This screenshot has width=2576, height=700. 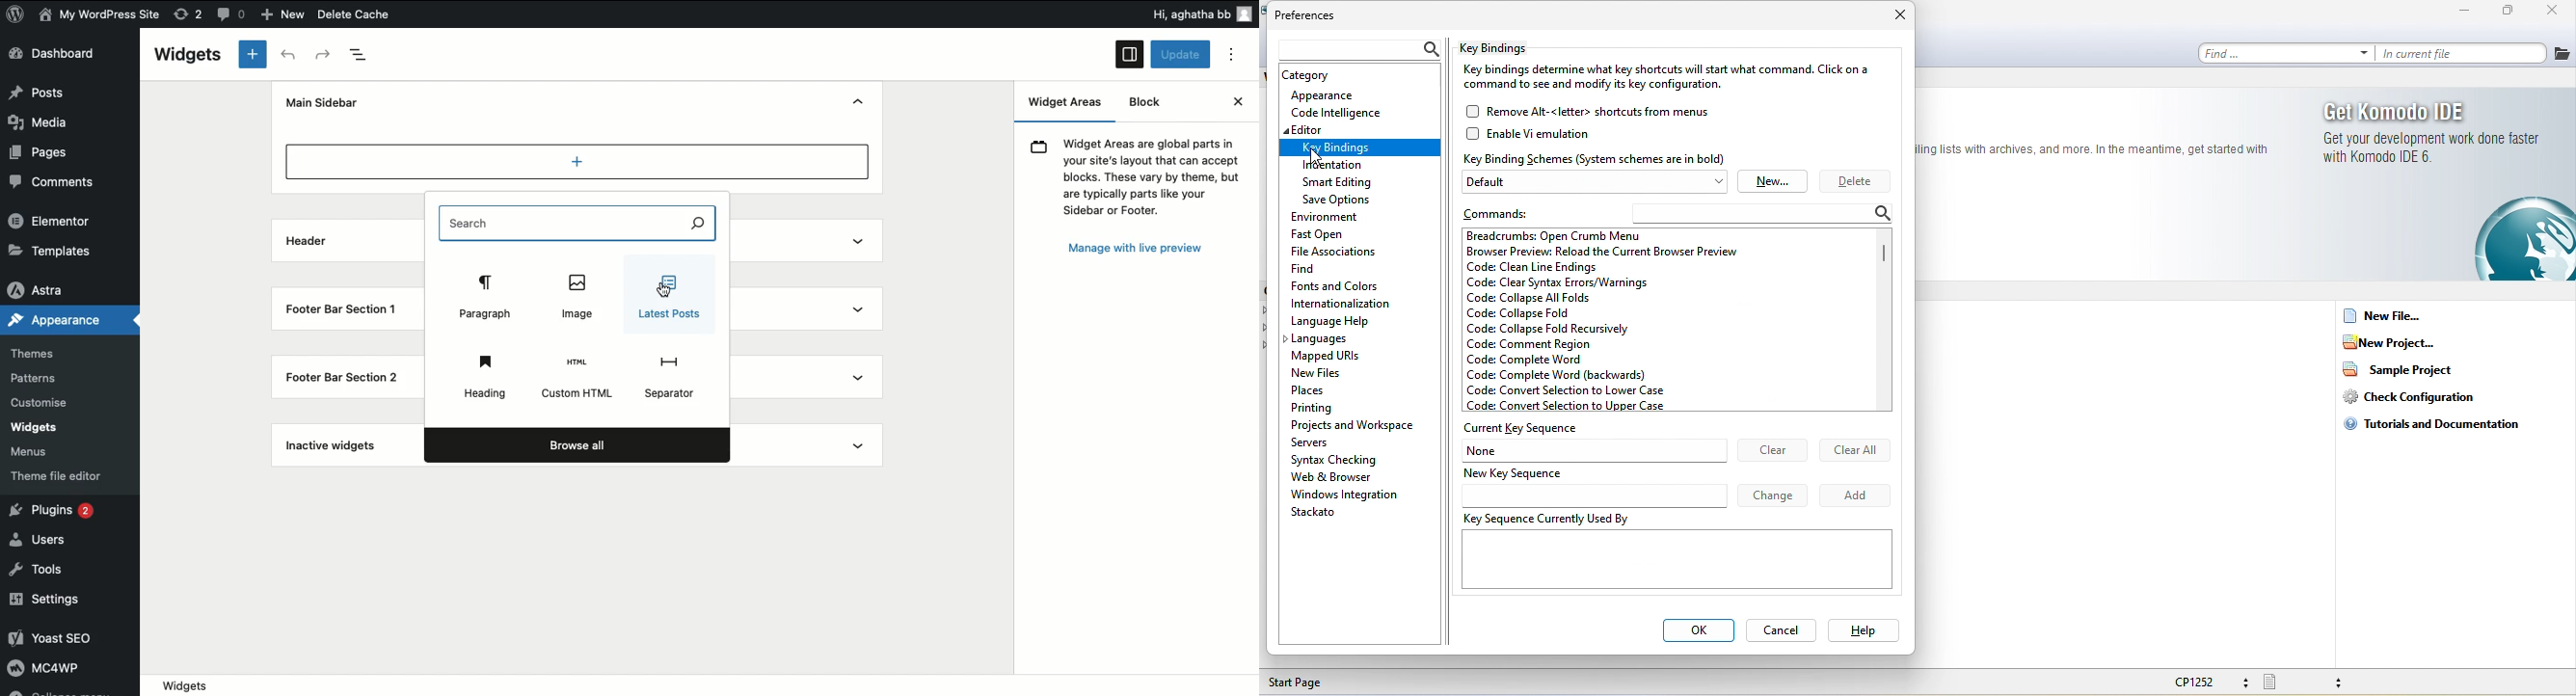 What do you see at coordinates (51, 604) in the screenshot?
I see `Settings` at bounding box center [51, 604].